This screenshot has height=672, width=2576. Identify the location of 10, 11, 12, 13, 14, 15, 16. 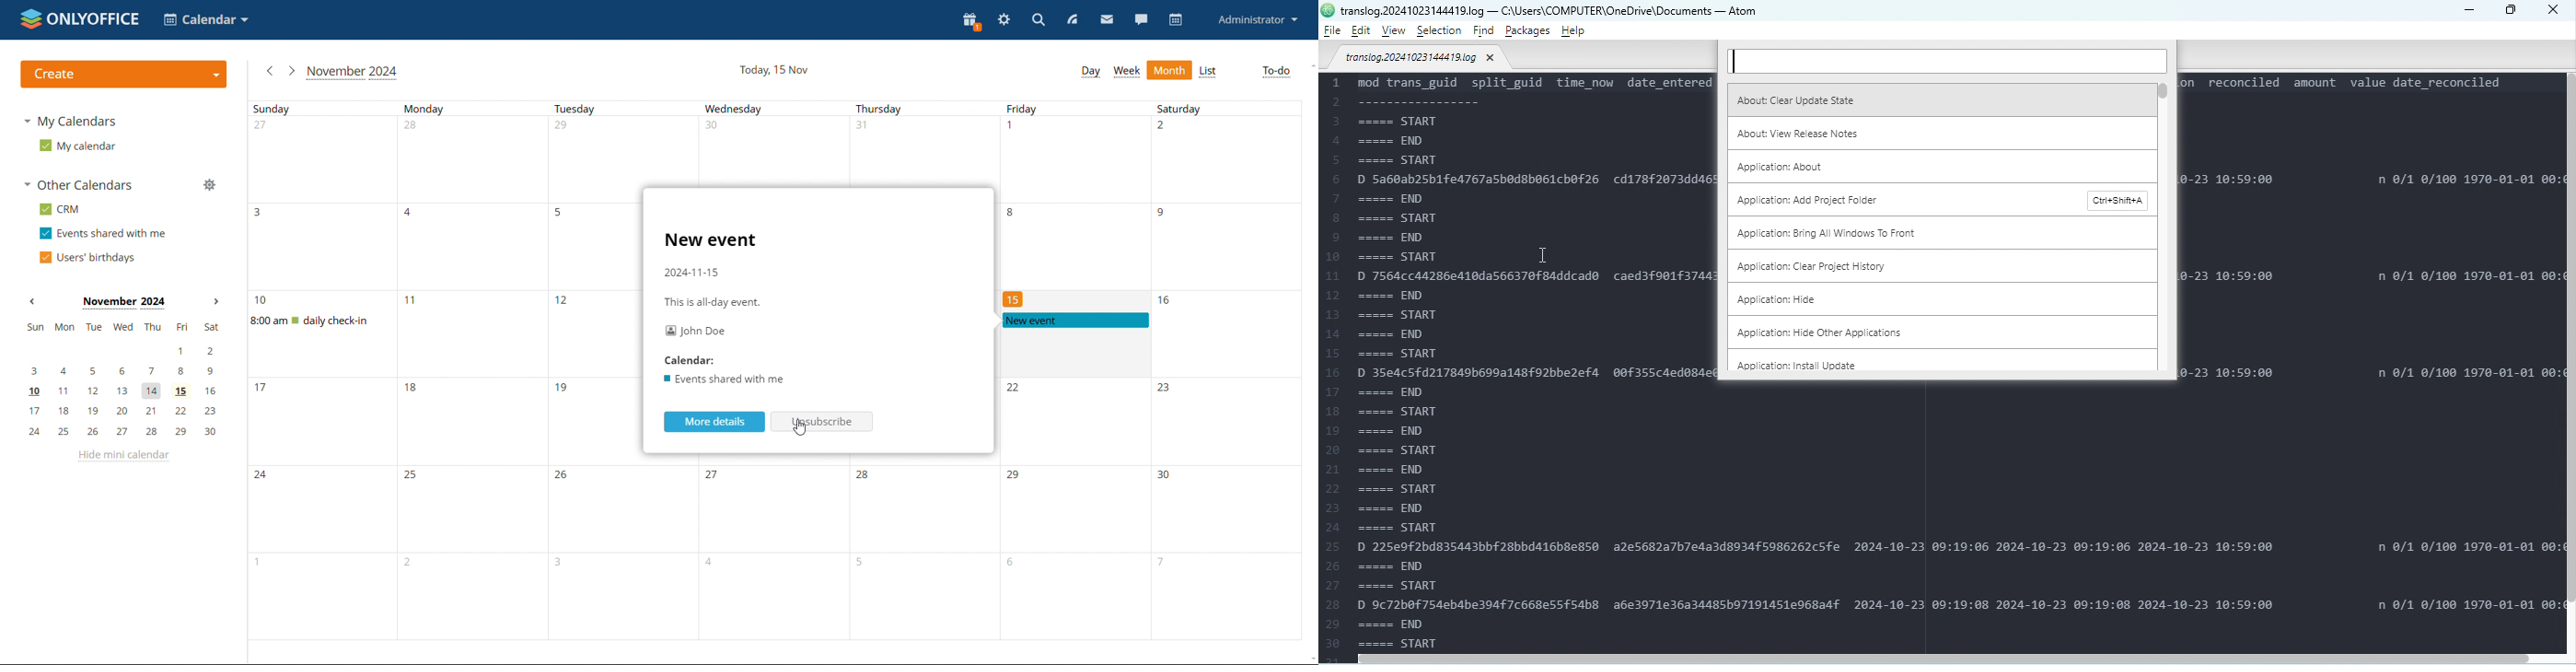
(123, 390).